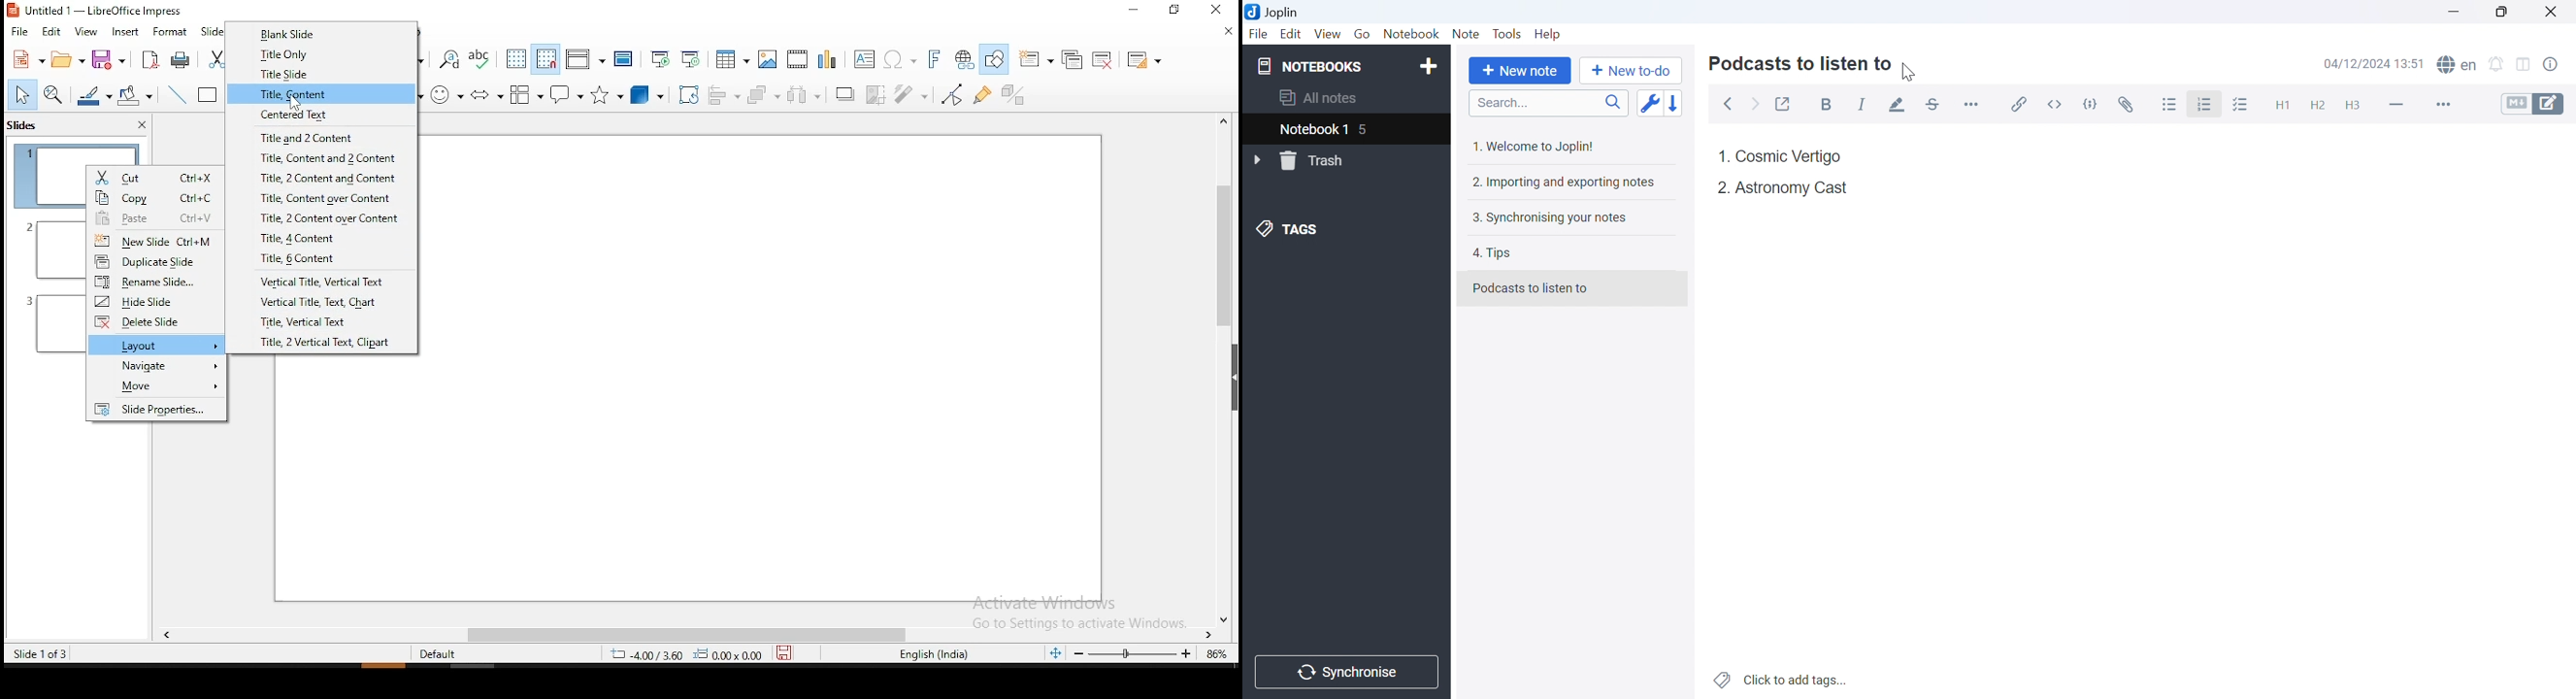  I want to click on title slide, so click(287, 74).